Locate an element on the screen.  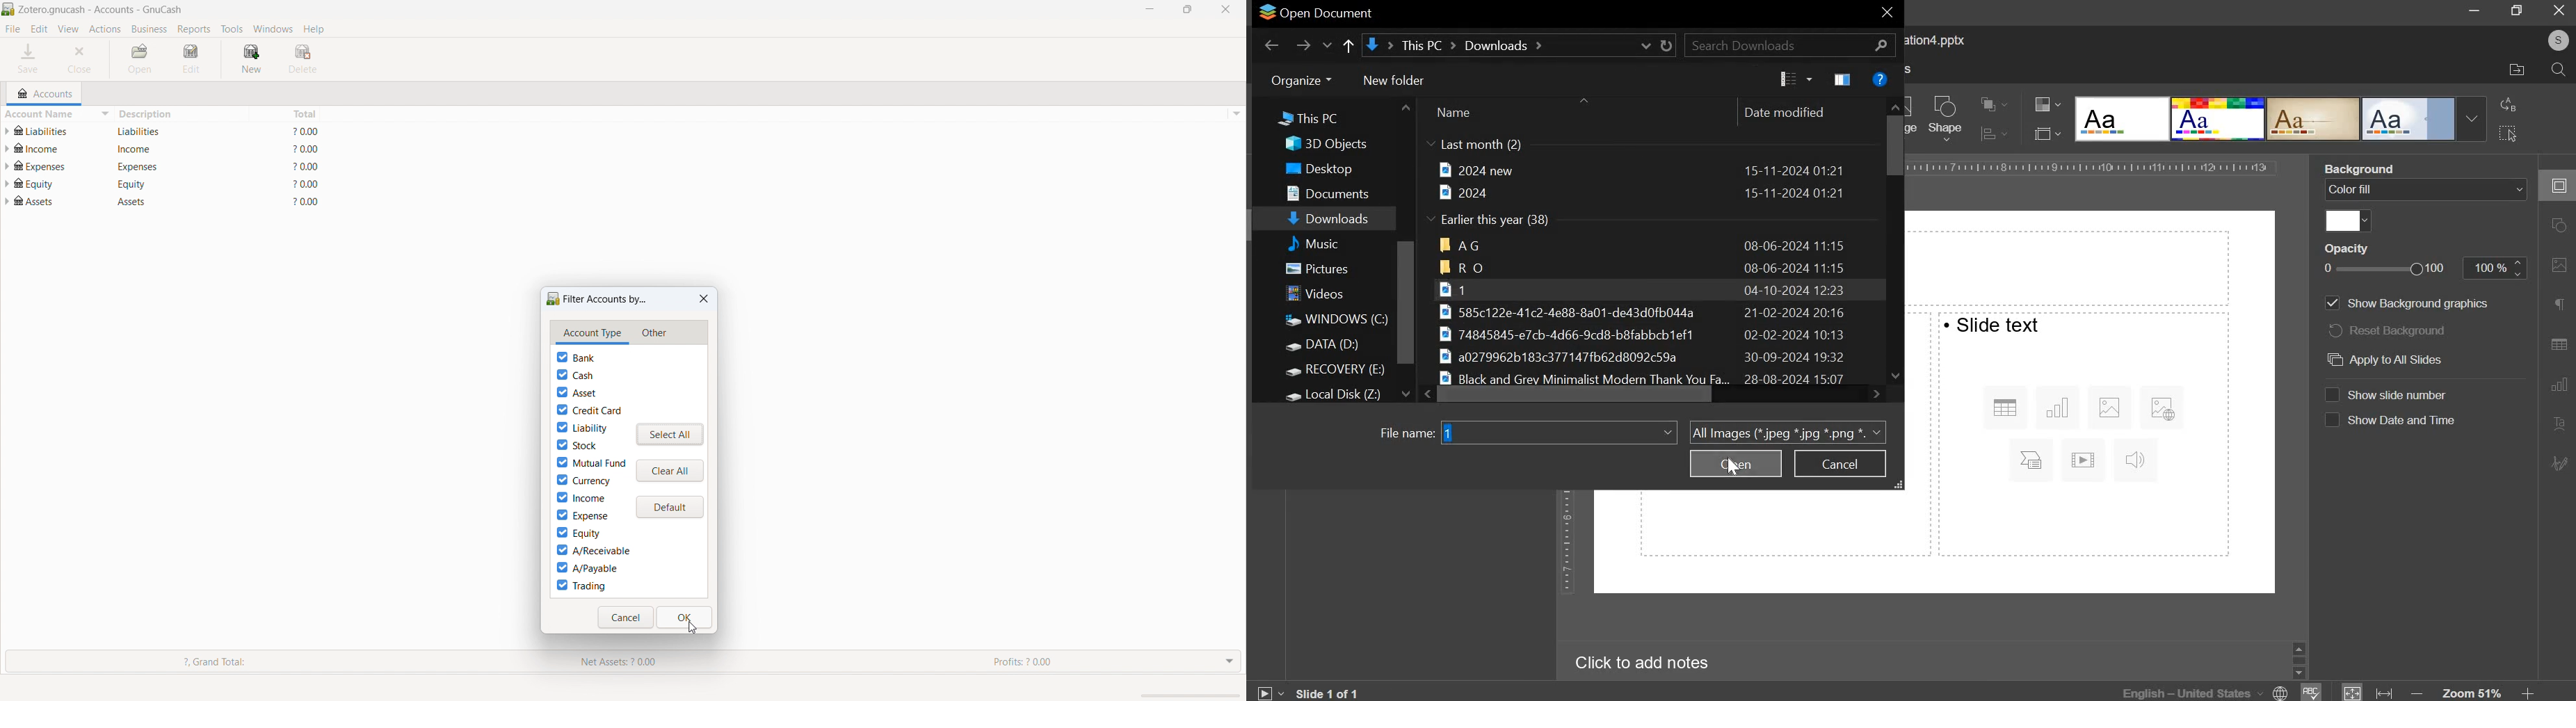
maximize is located at coordinates (2518, 10).